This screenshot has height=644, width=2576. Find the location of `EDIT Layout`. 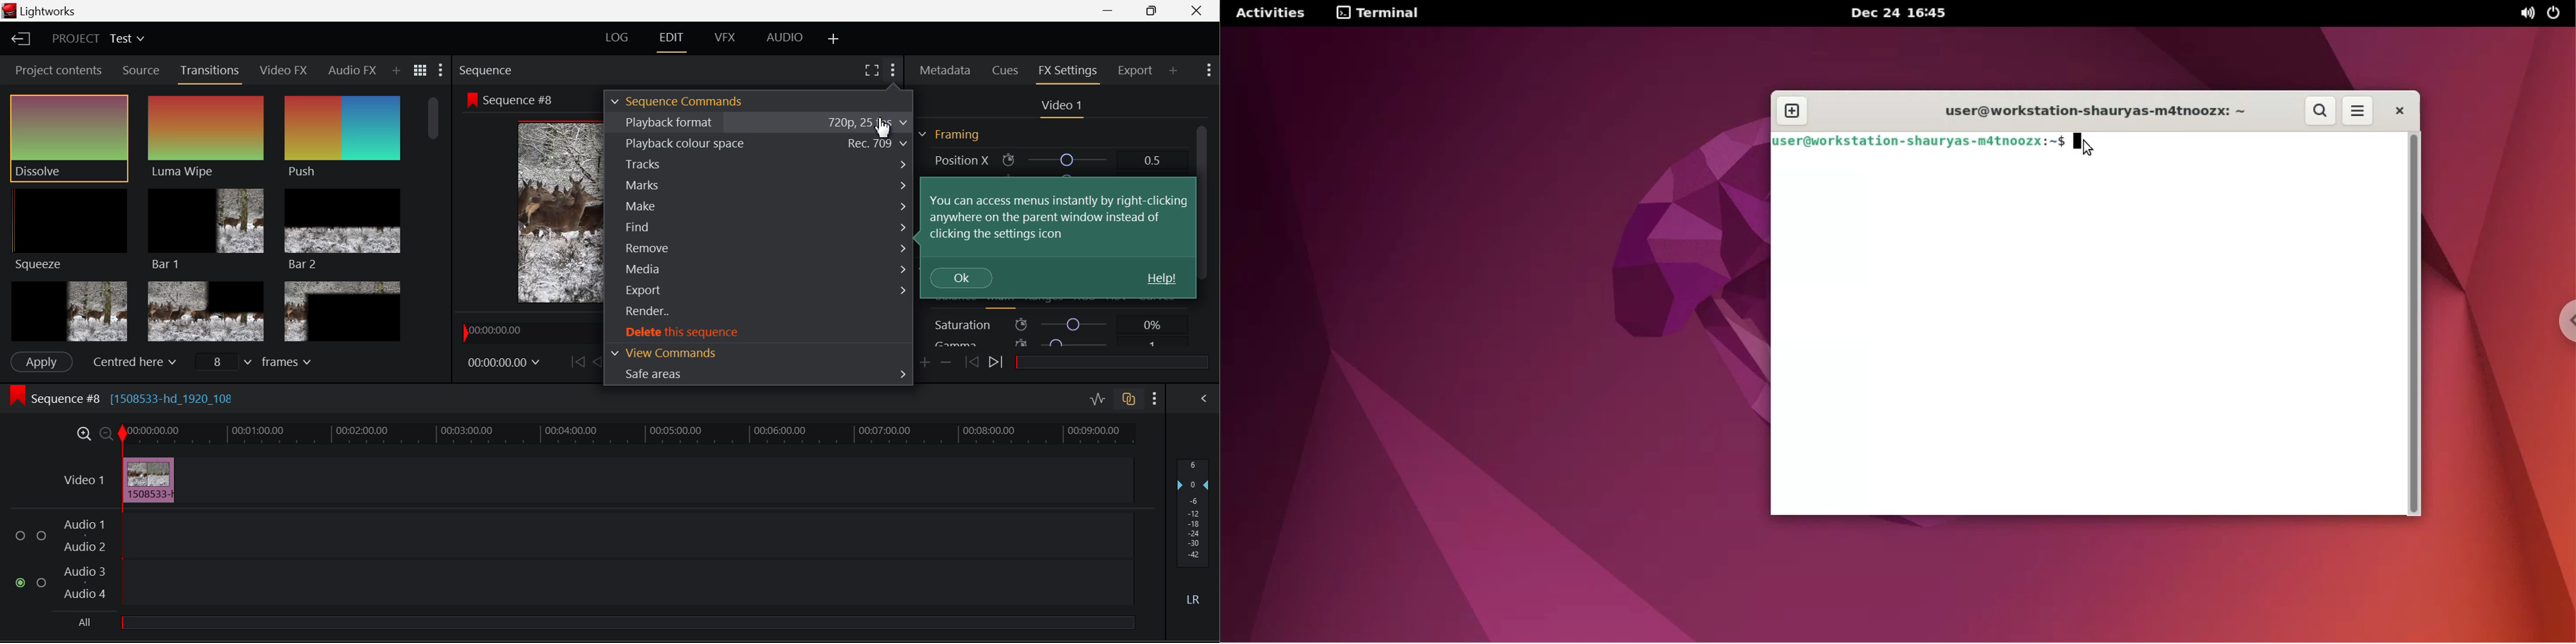

EDIT Layout is located at coordinates (672, 41).